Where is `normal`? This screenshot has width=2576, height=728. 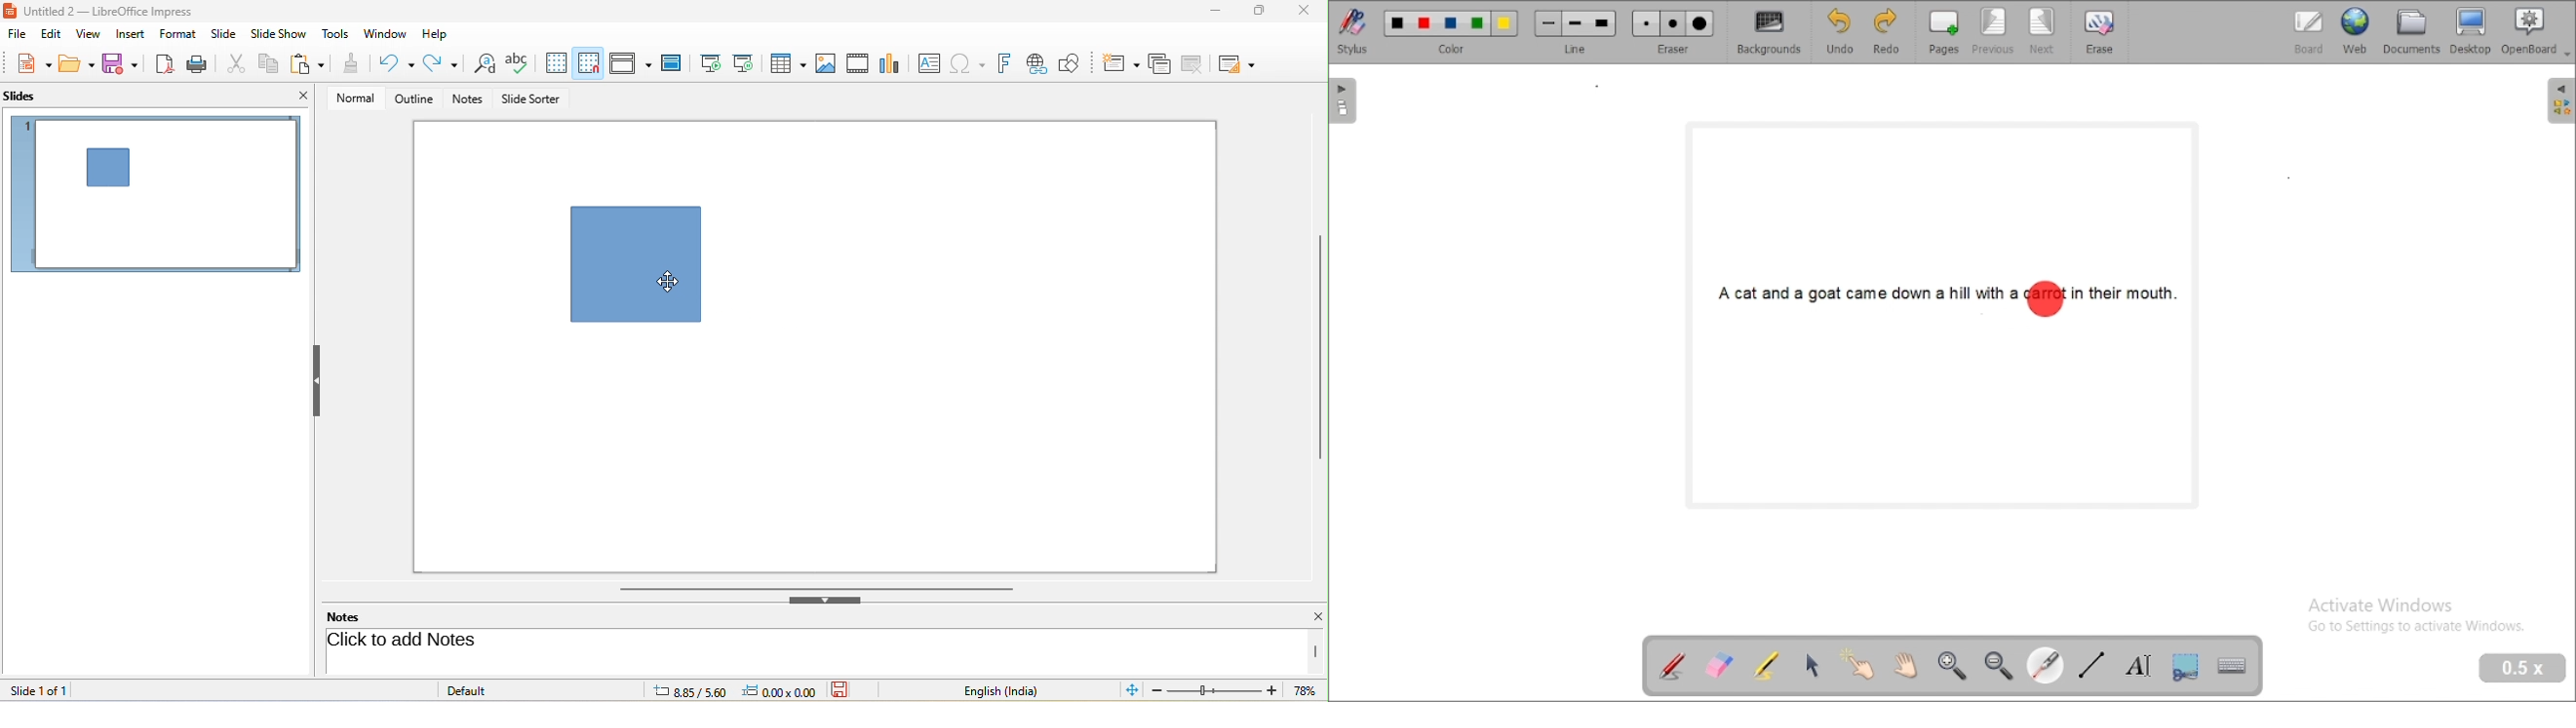 normal is located at coordinates (349, 97).